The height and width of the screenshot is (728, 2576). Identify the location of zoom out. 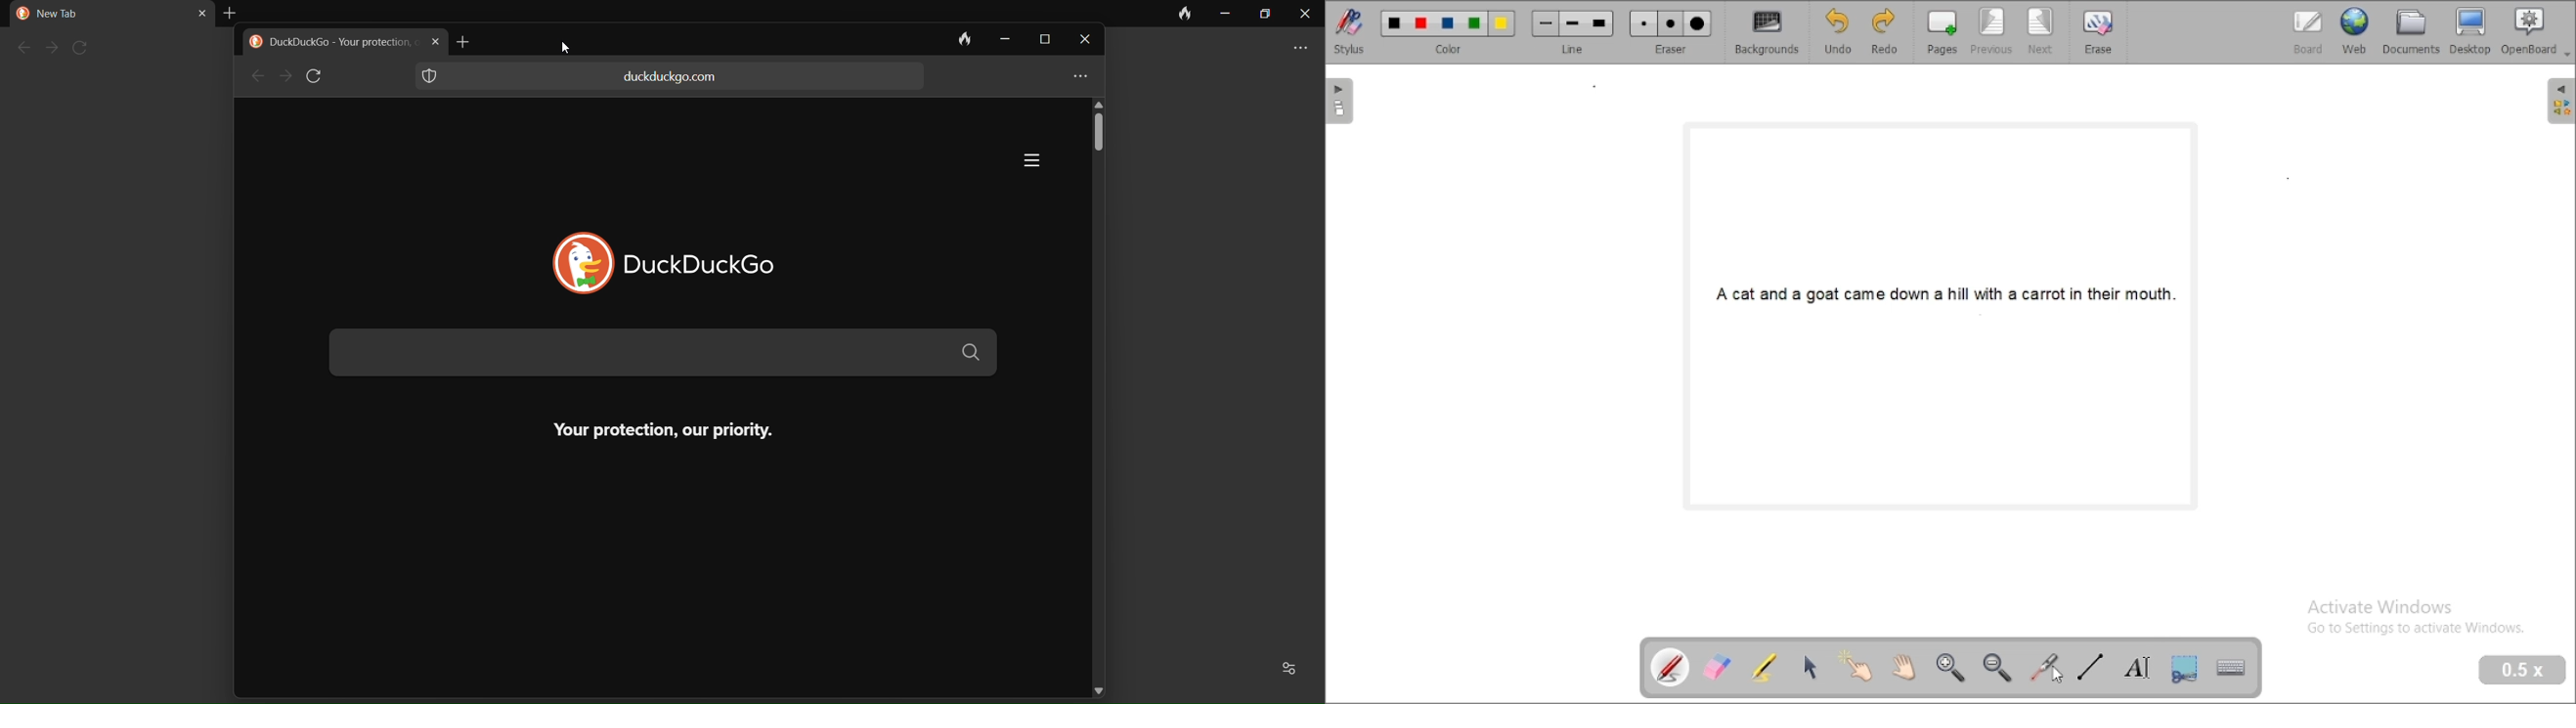
(1997, 669).